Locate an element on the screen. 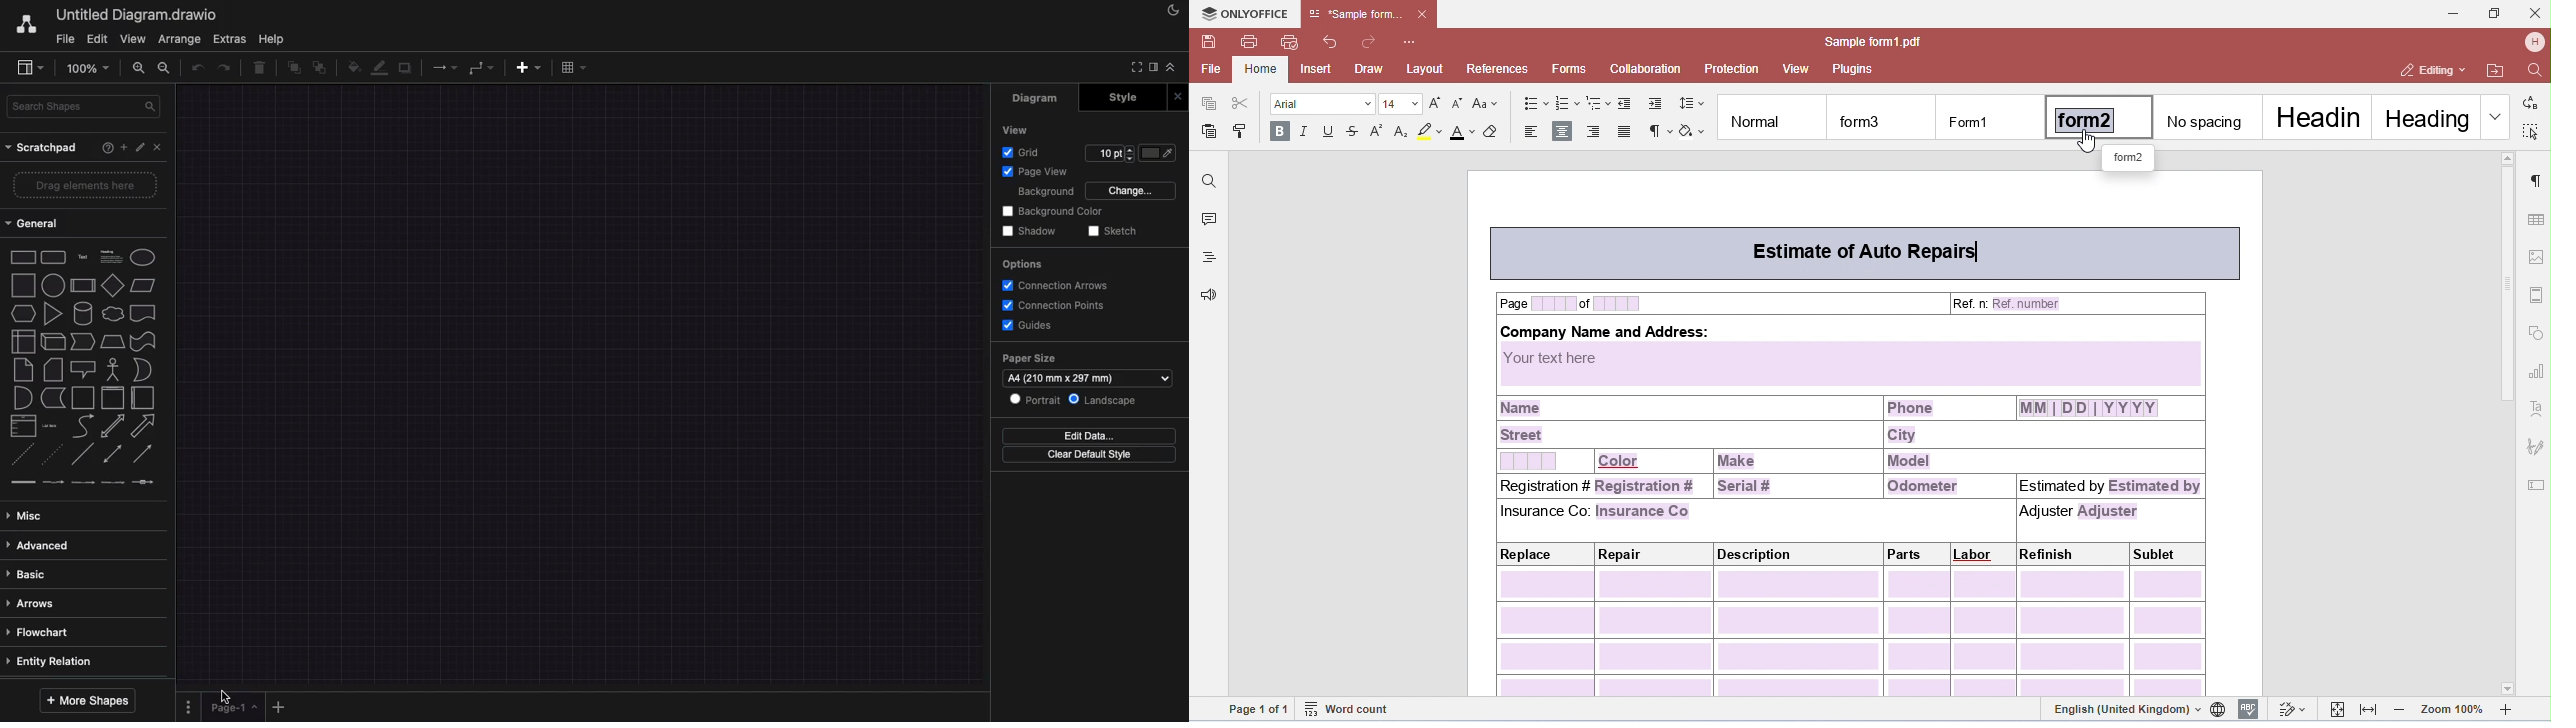  diagram is located at coordinates (1037, 99).